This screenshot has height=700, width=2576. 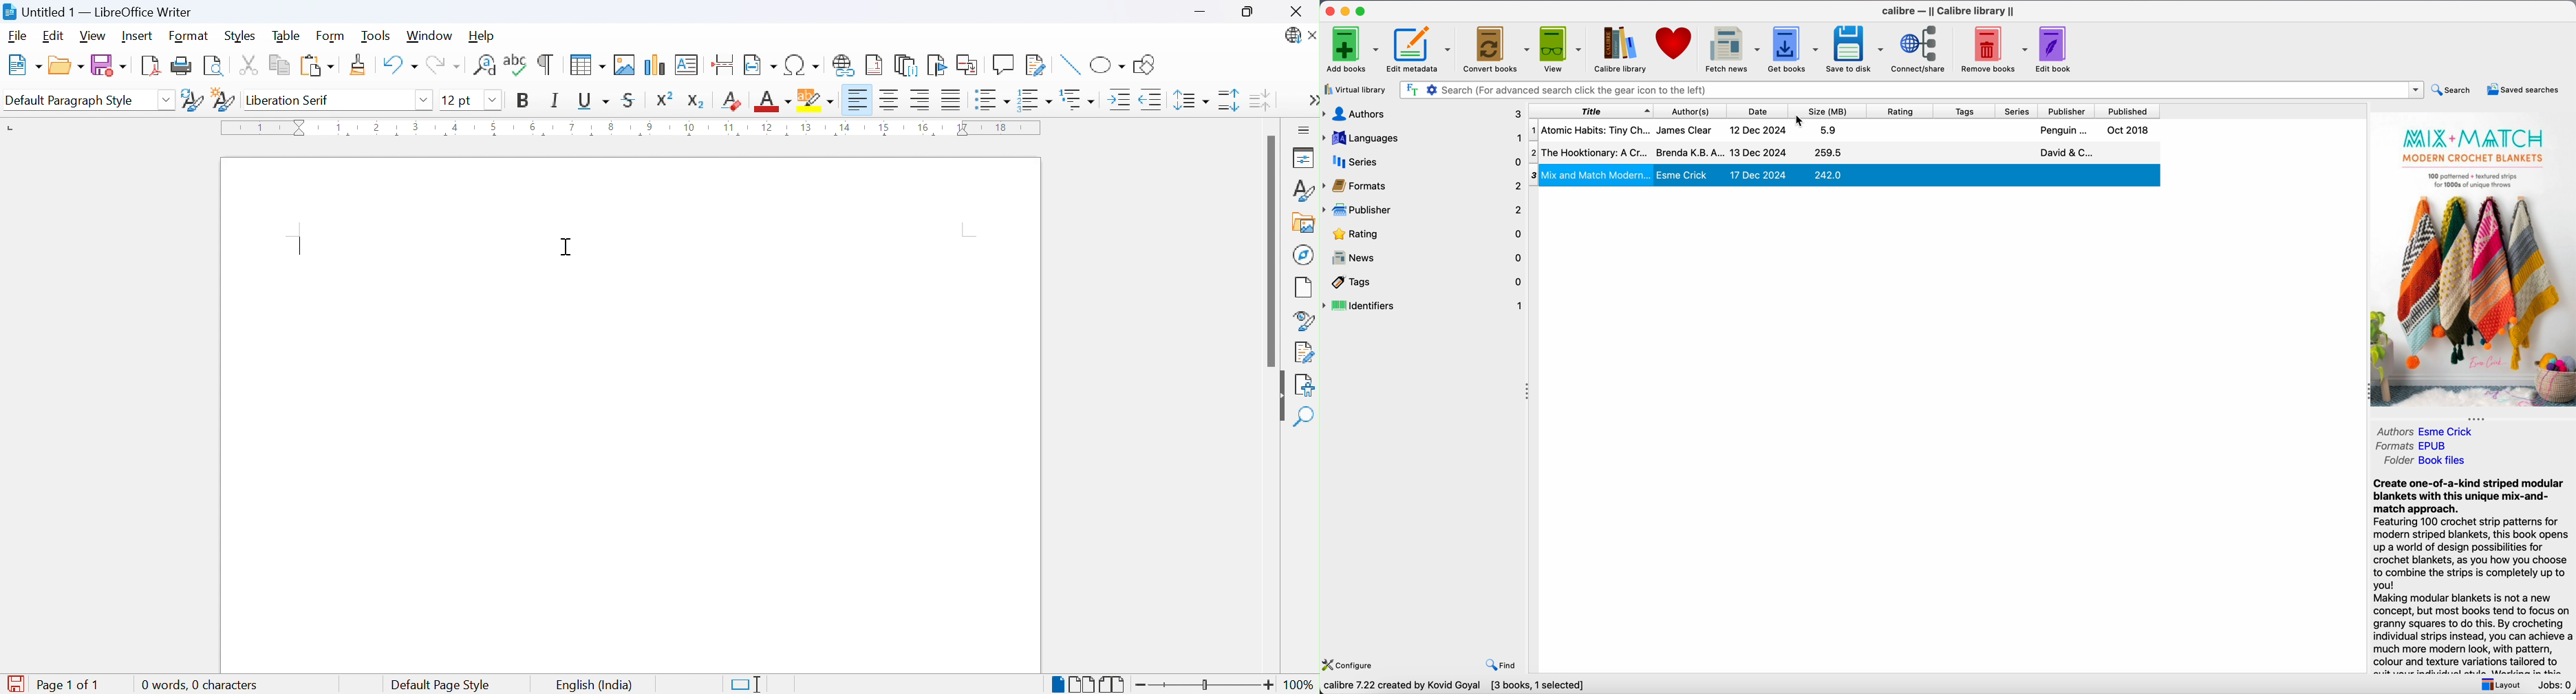 What do you see at coordinates (517, 64) in the screenshot?
I see `Check spelling` at bounding box center [517, 64].